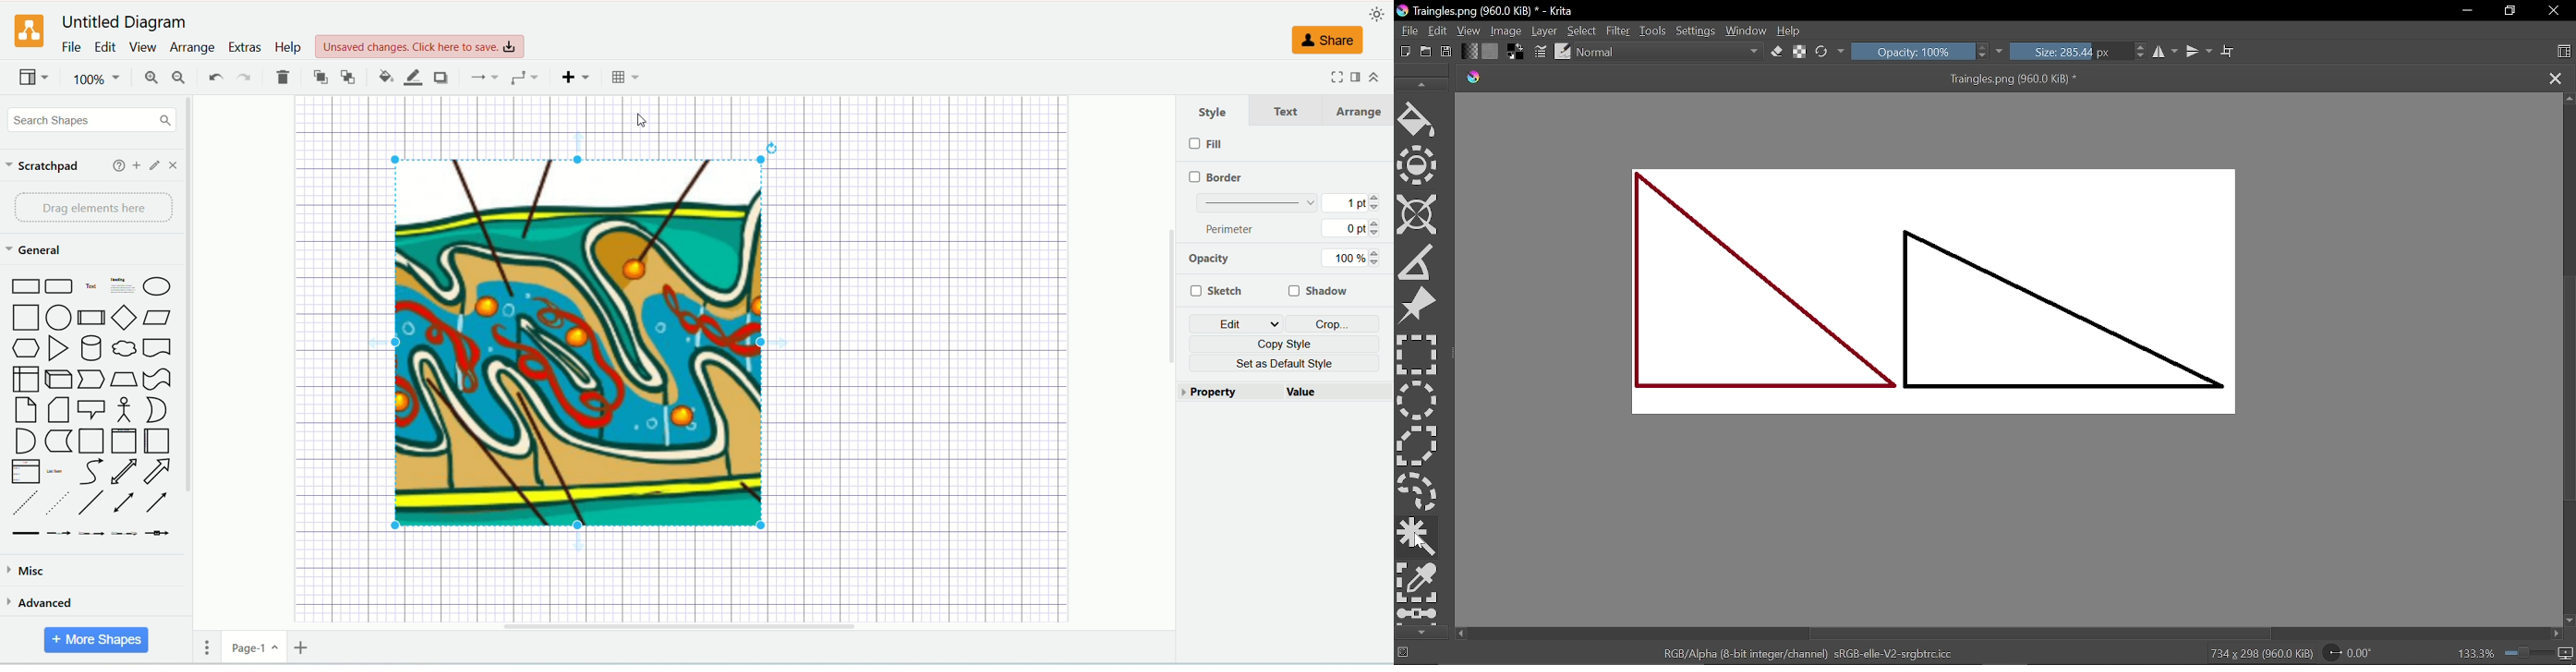 The image size is (2576, 672). What do you see at coordinates (91, 535) in the screenshot?
I see `Connector with 2 Labels` at bounding box center [91, 535].